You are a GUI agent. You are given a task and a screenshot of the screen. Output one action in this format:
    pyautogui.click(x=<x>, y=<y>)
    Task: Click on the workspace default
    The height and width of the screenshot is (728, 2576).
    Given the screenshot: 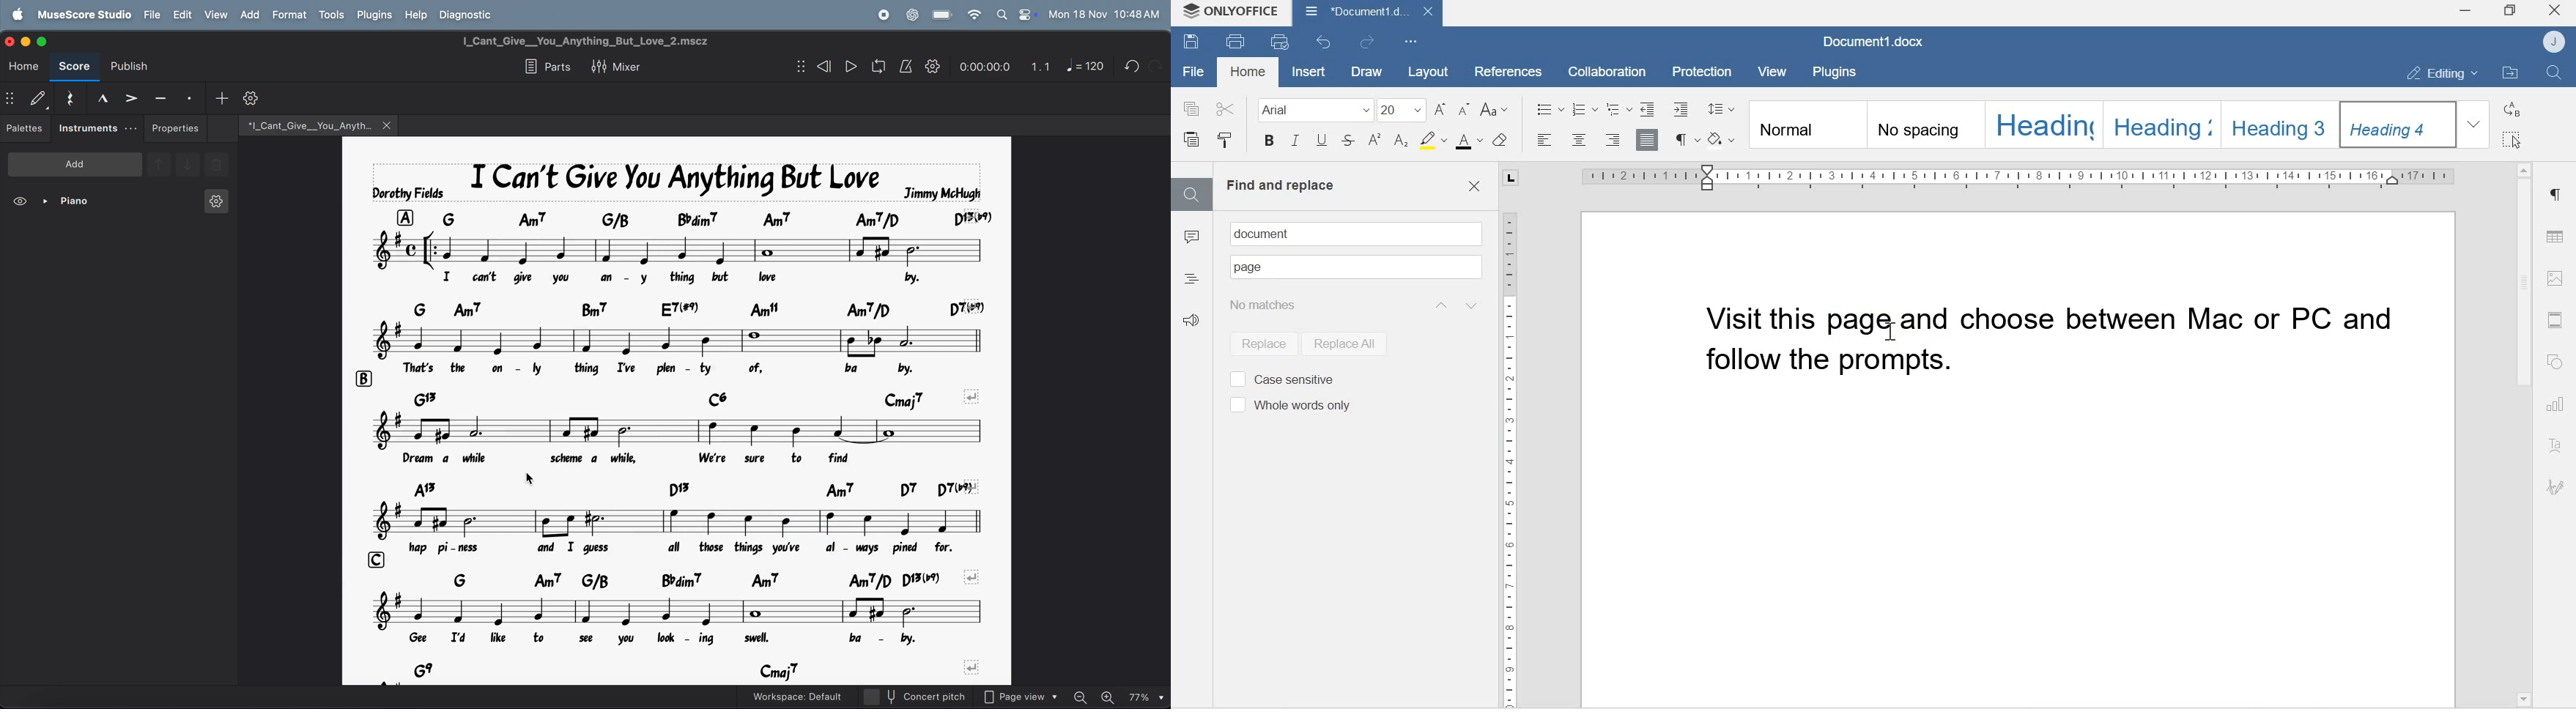 What is the action you would take?
    pyautogui.click(x=817, y=696)
    